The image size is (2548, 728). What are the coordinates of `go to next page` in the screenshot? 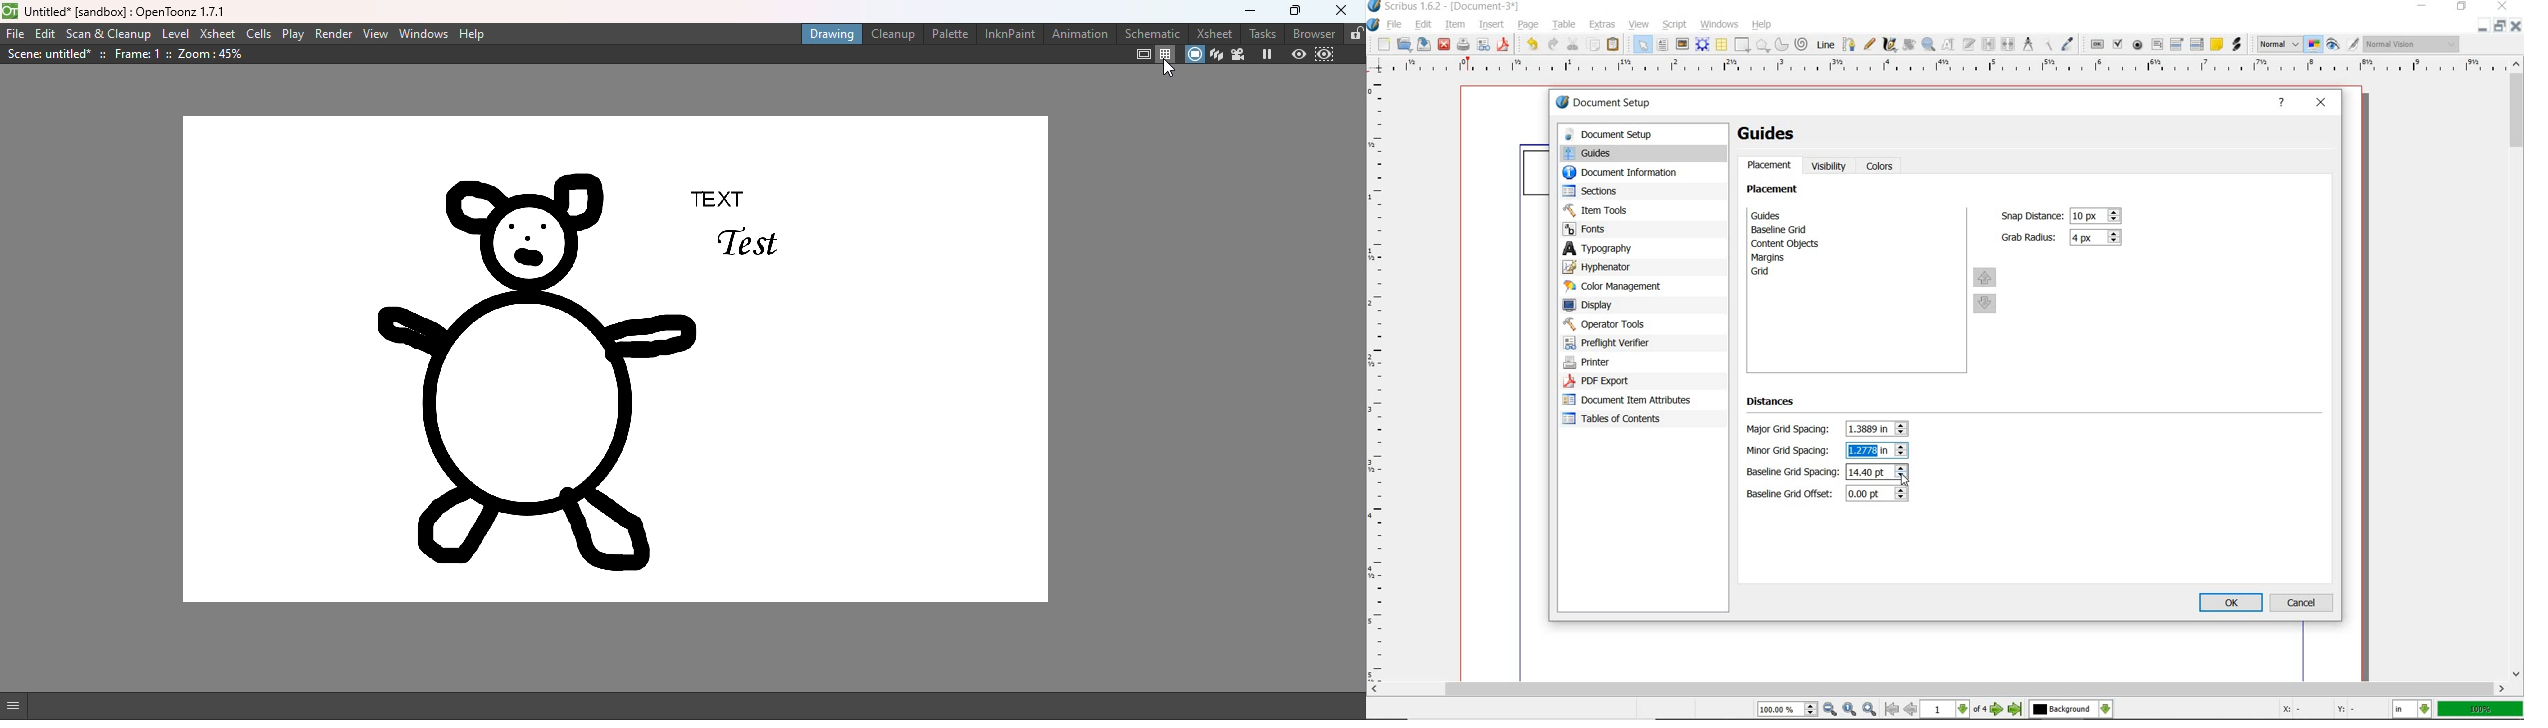 It's located at (1999, 710).